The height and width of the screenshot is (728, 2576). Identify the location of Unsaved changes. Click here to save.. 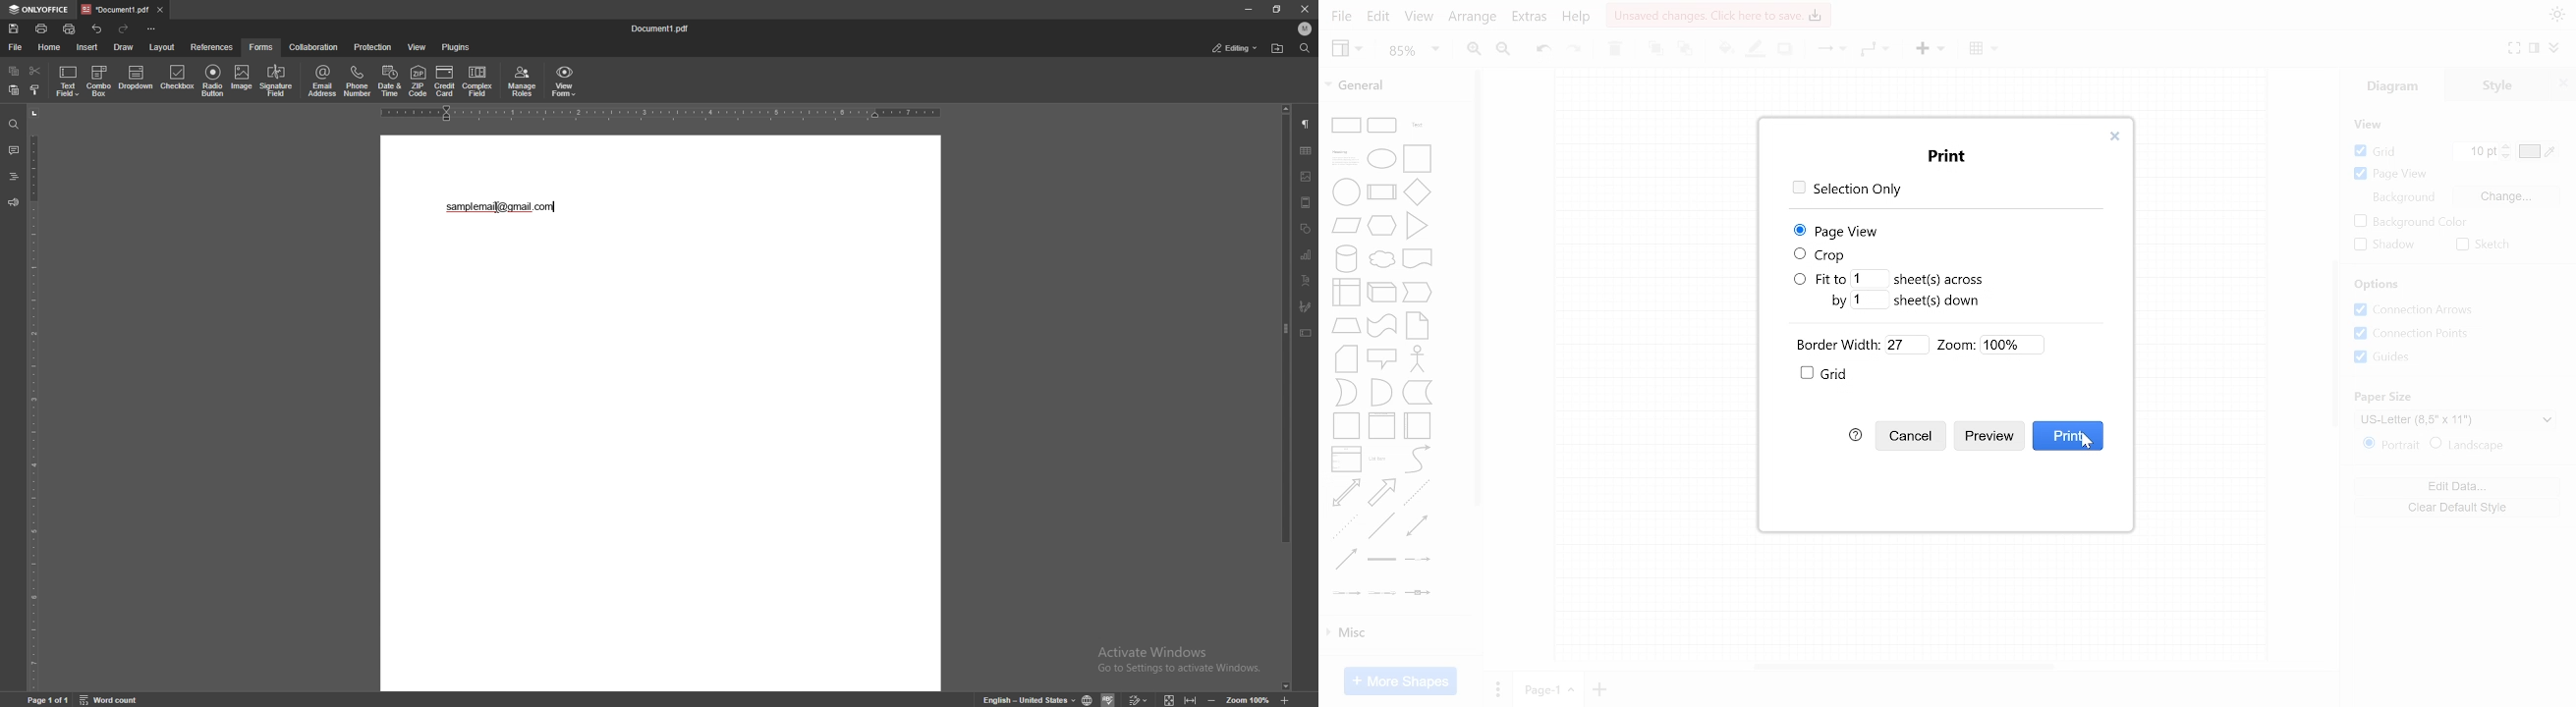
(1719, 16).